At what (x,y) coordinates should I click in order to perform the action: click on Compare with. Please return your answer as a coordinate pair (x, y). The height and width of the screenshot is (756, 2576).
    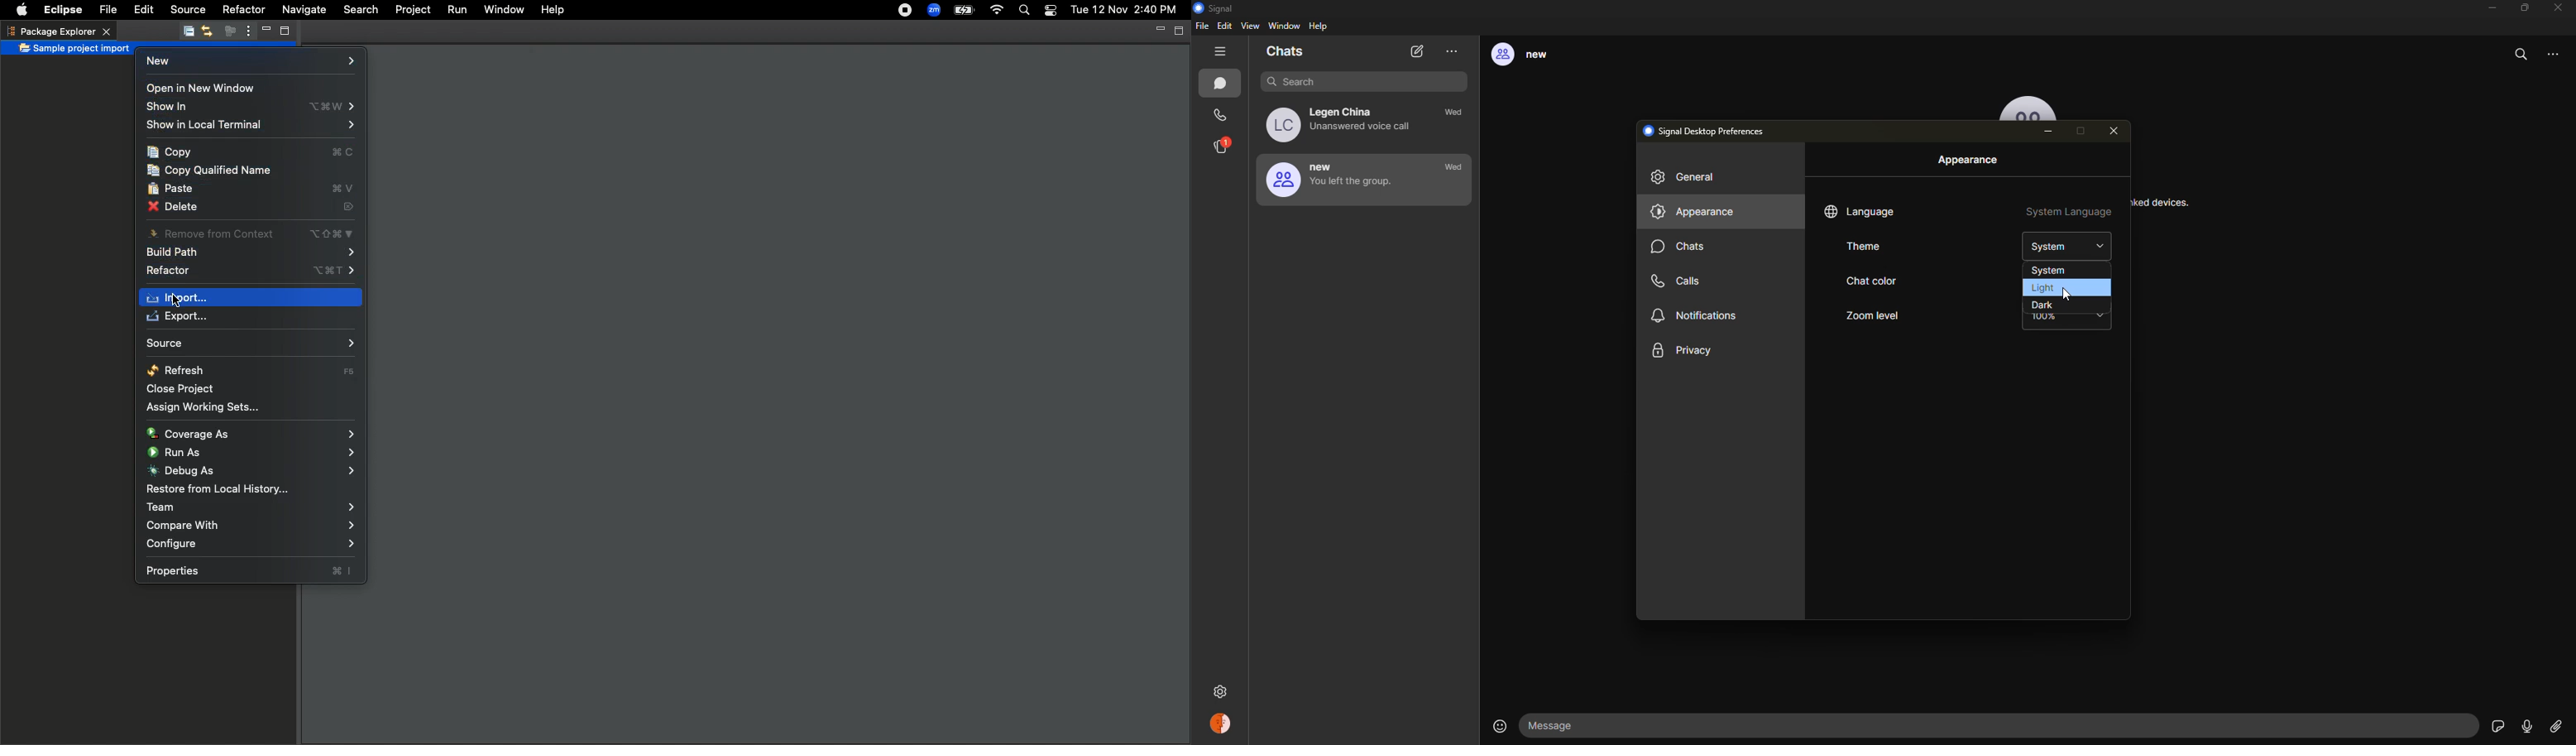
    Looking at the image, I should click on (253, 526).